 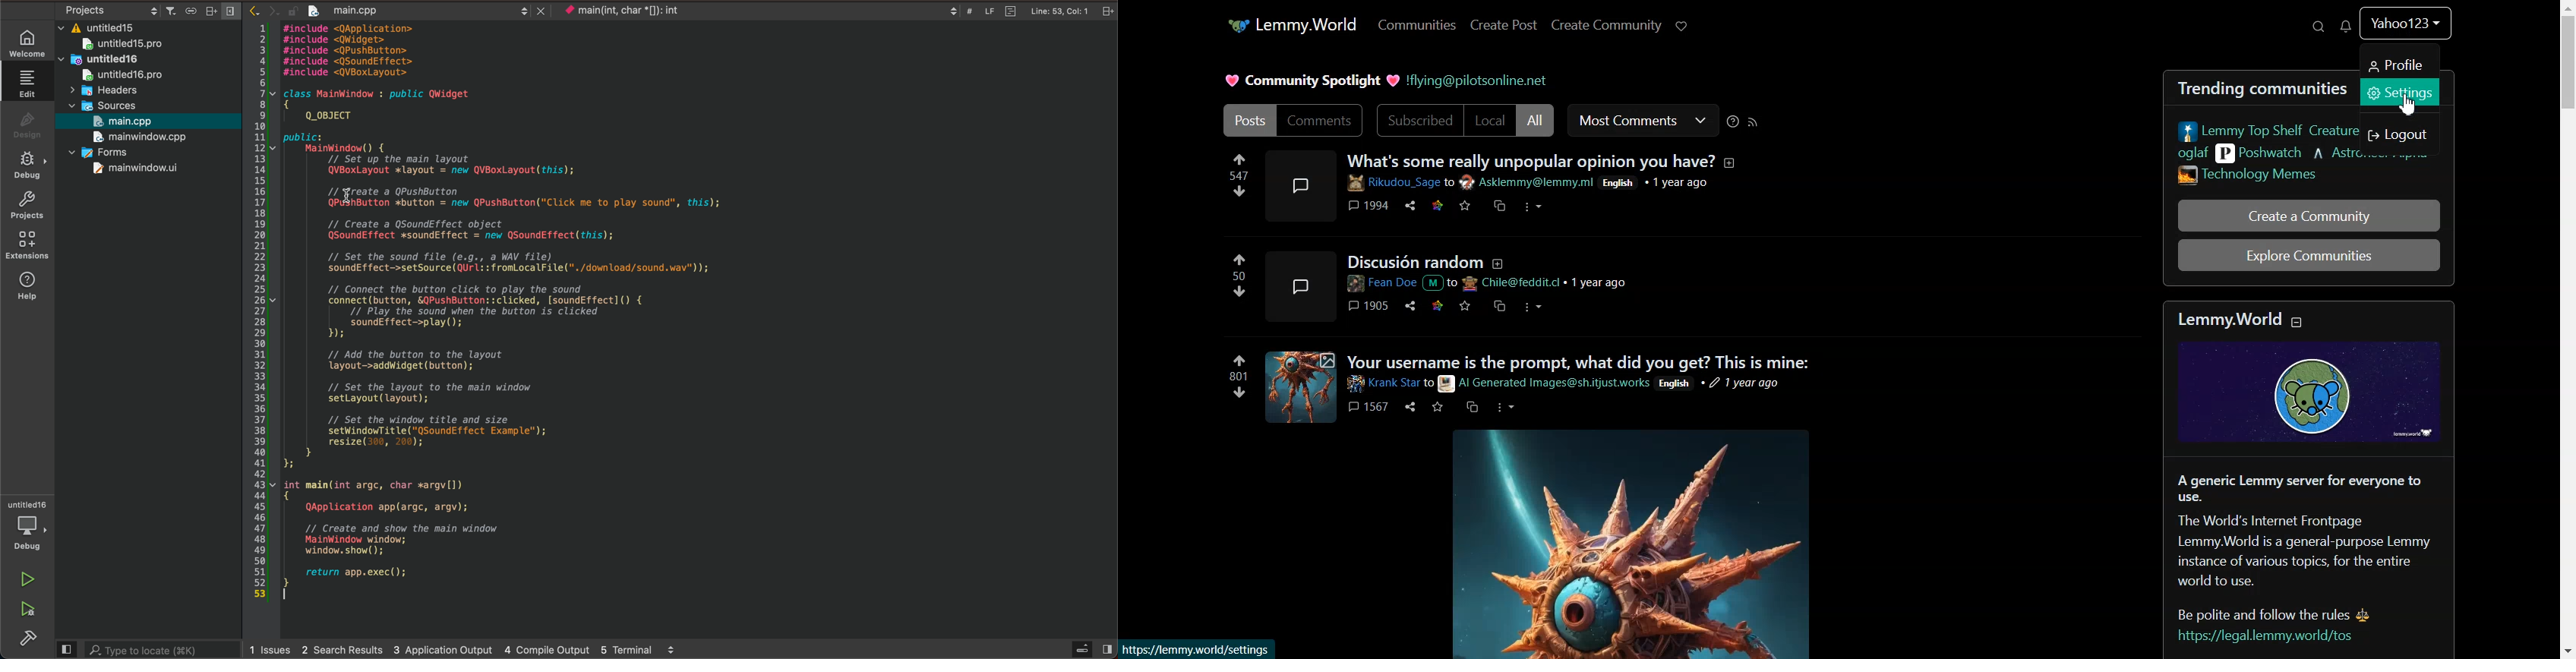 What do you see at coordinates (2401, 134) in the screenshot?
I see `Logout` at bounding box center [2401, 134].